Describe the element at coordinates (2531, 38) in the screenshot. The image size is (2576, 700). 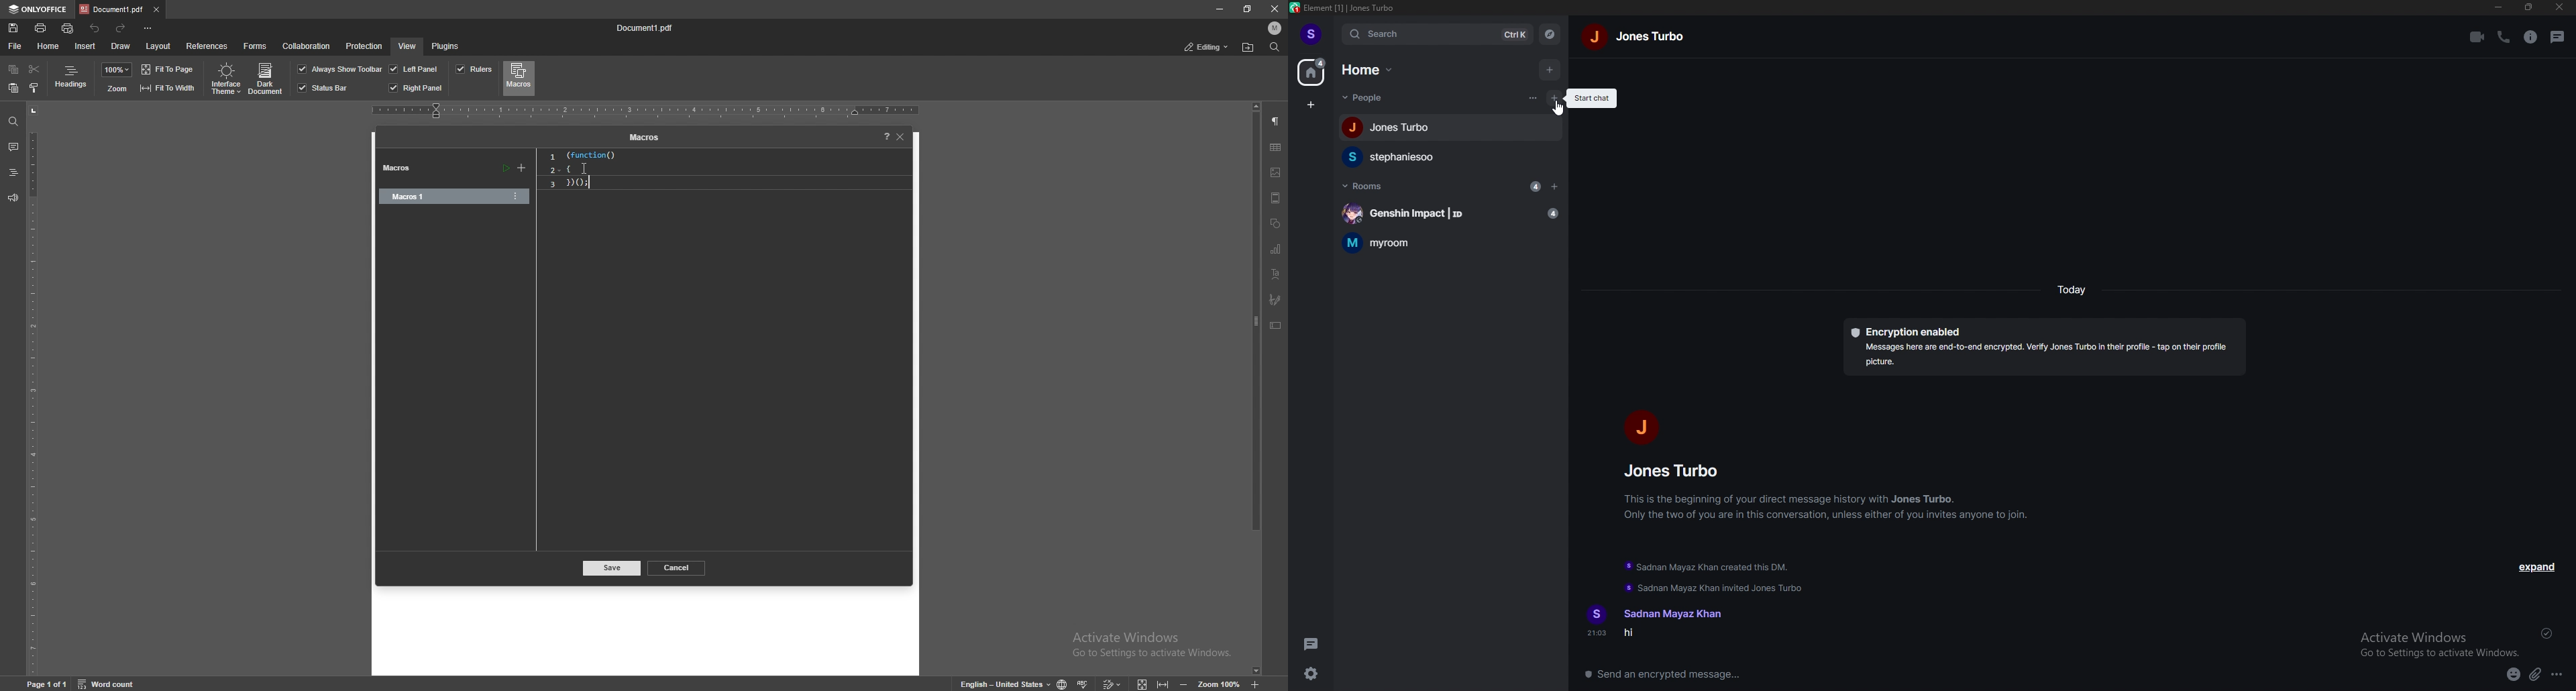
I see `room info` at that location.